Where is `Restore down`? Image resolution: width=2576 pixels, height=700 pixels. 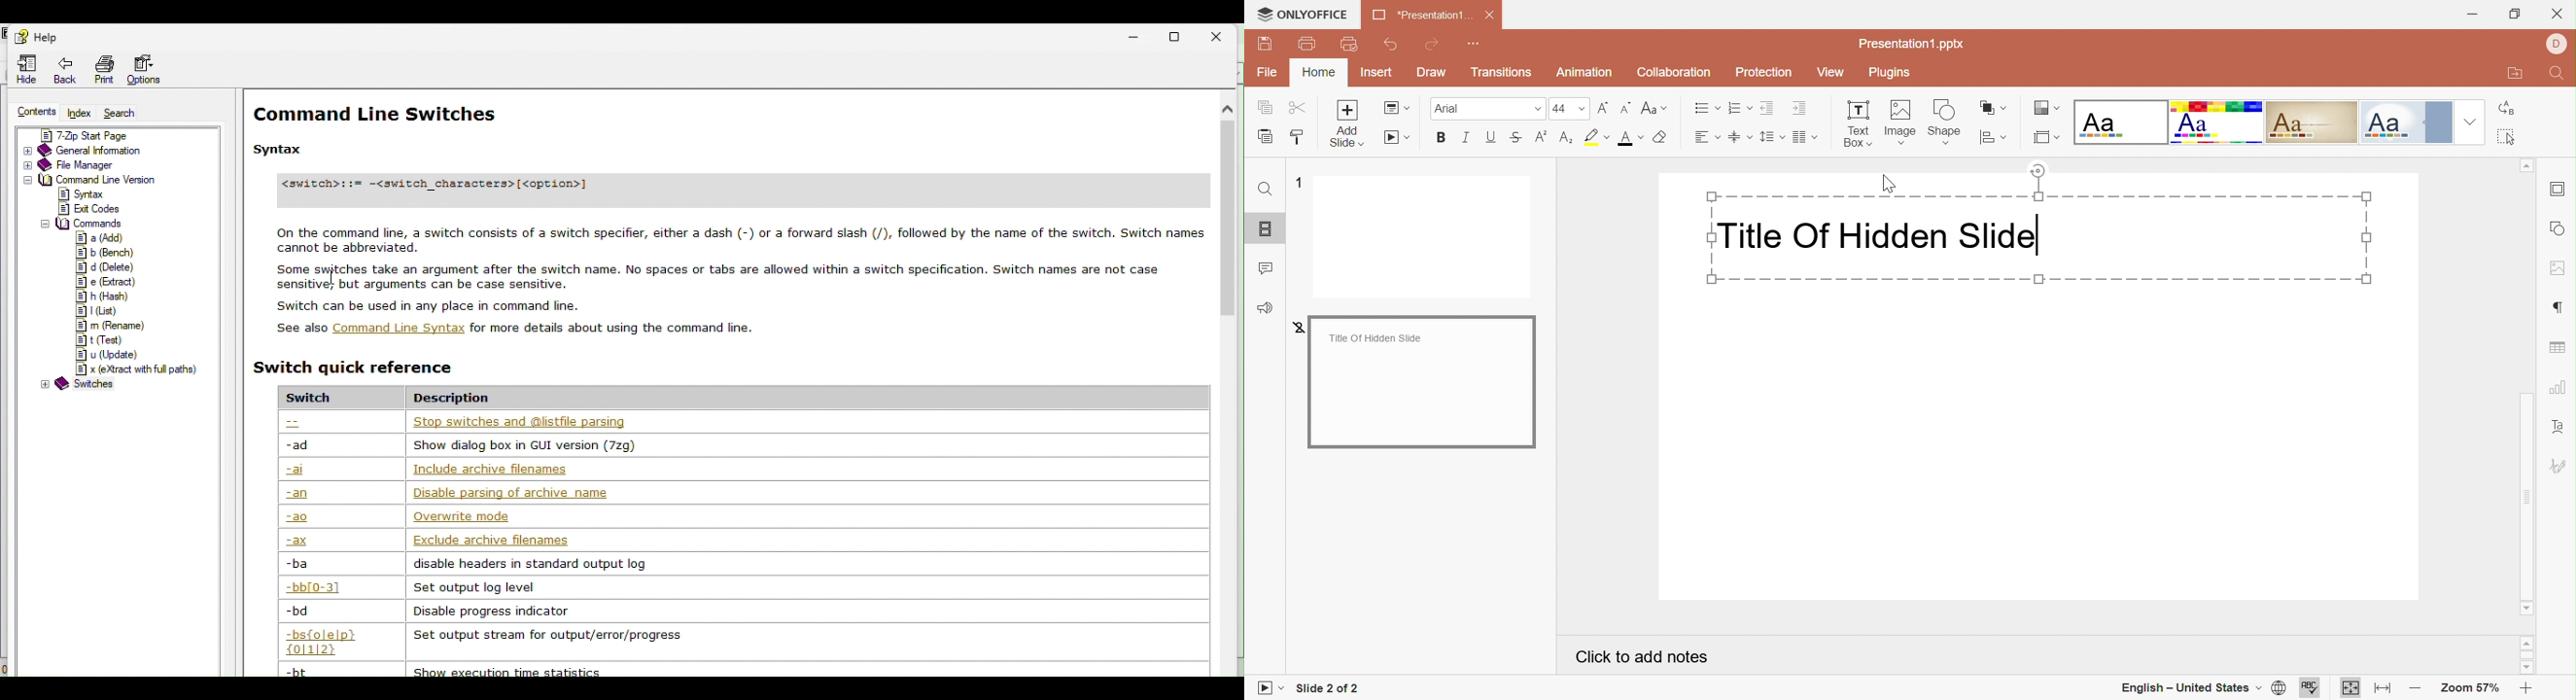
Restore down is located at coordinates (2514, 15).